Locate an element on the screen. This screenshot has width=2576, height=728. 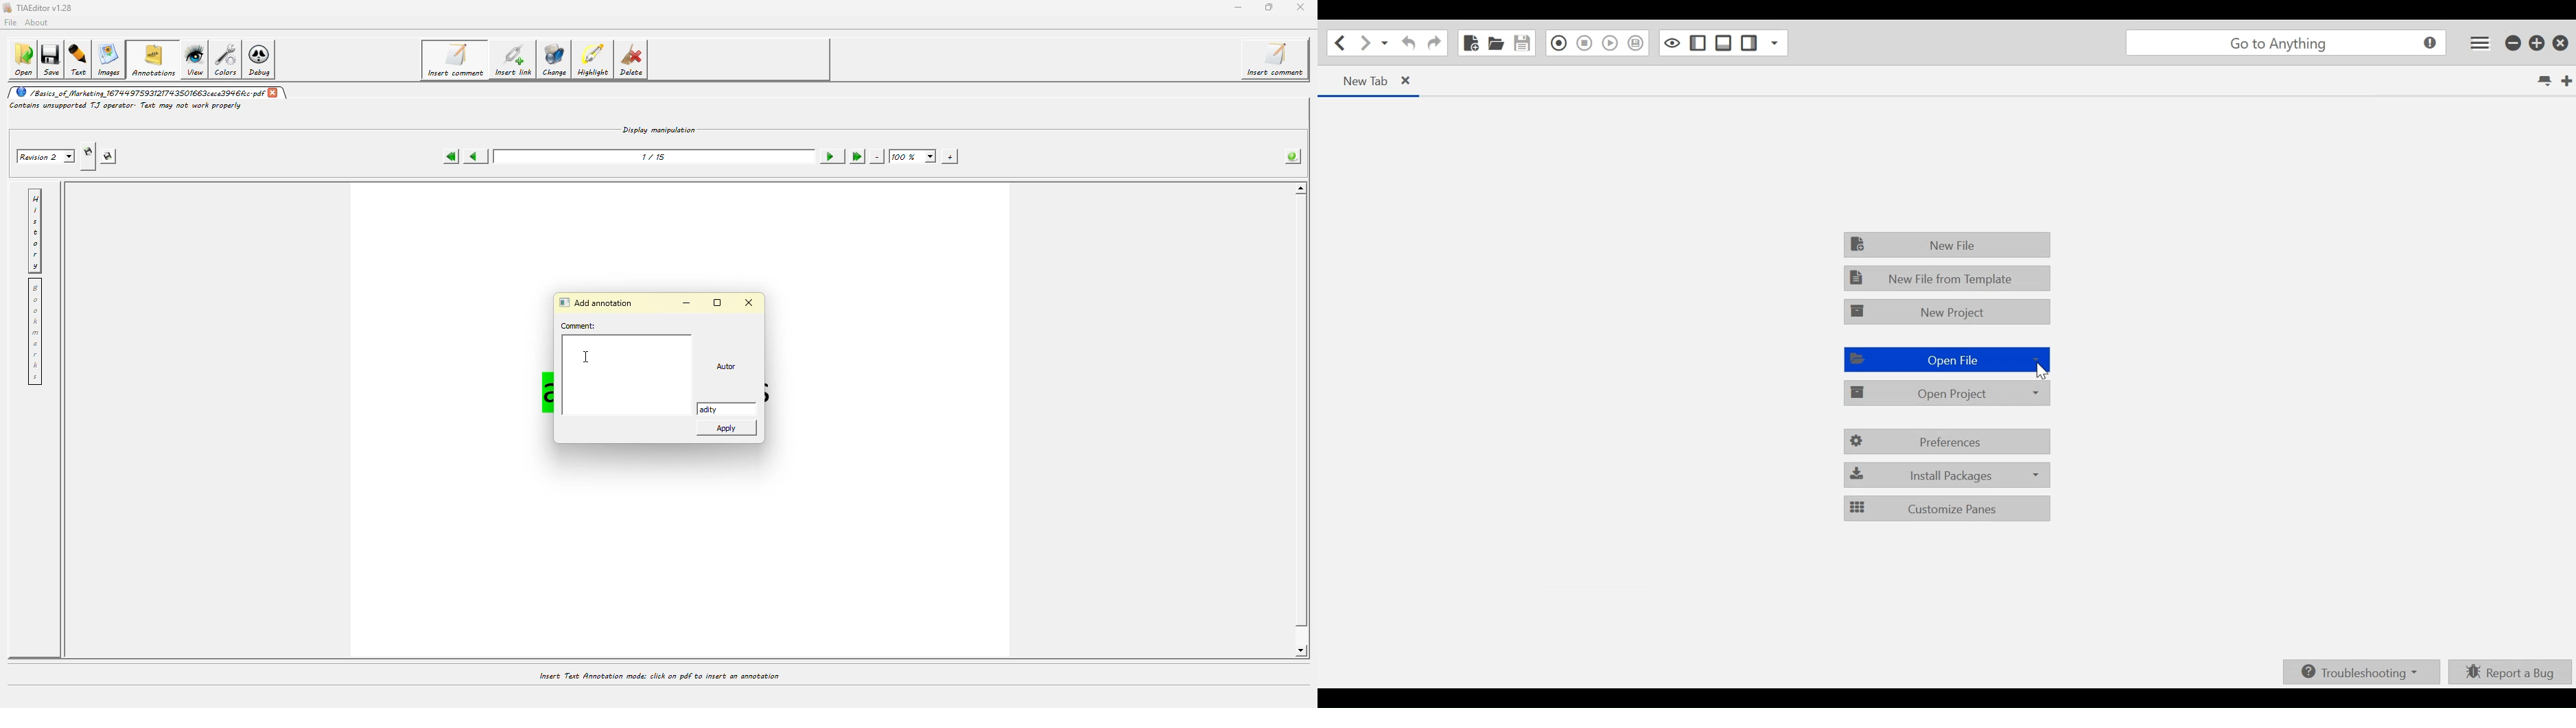
apply is located at coordinates (729, 431).